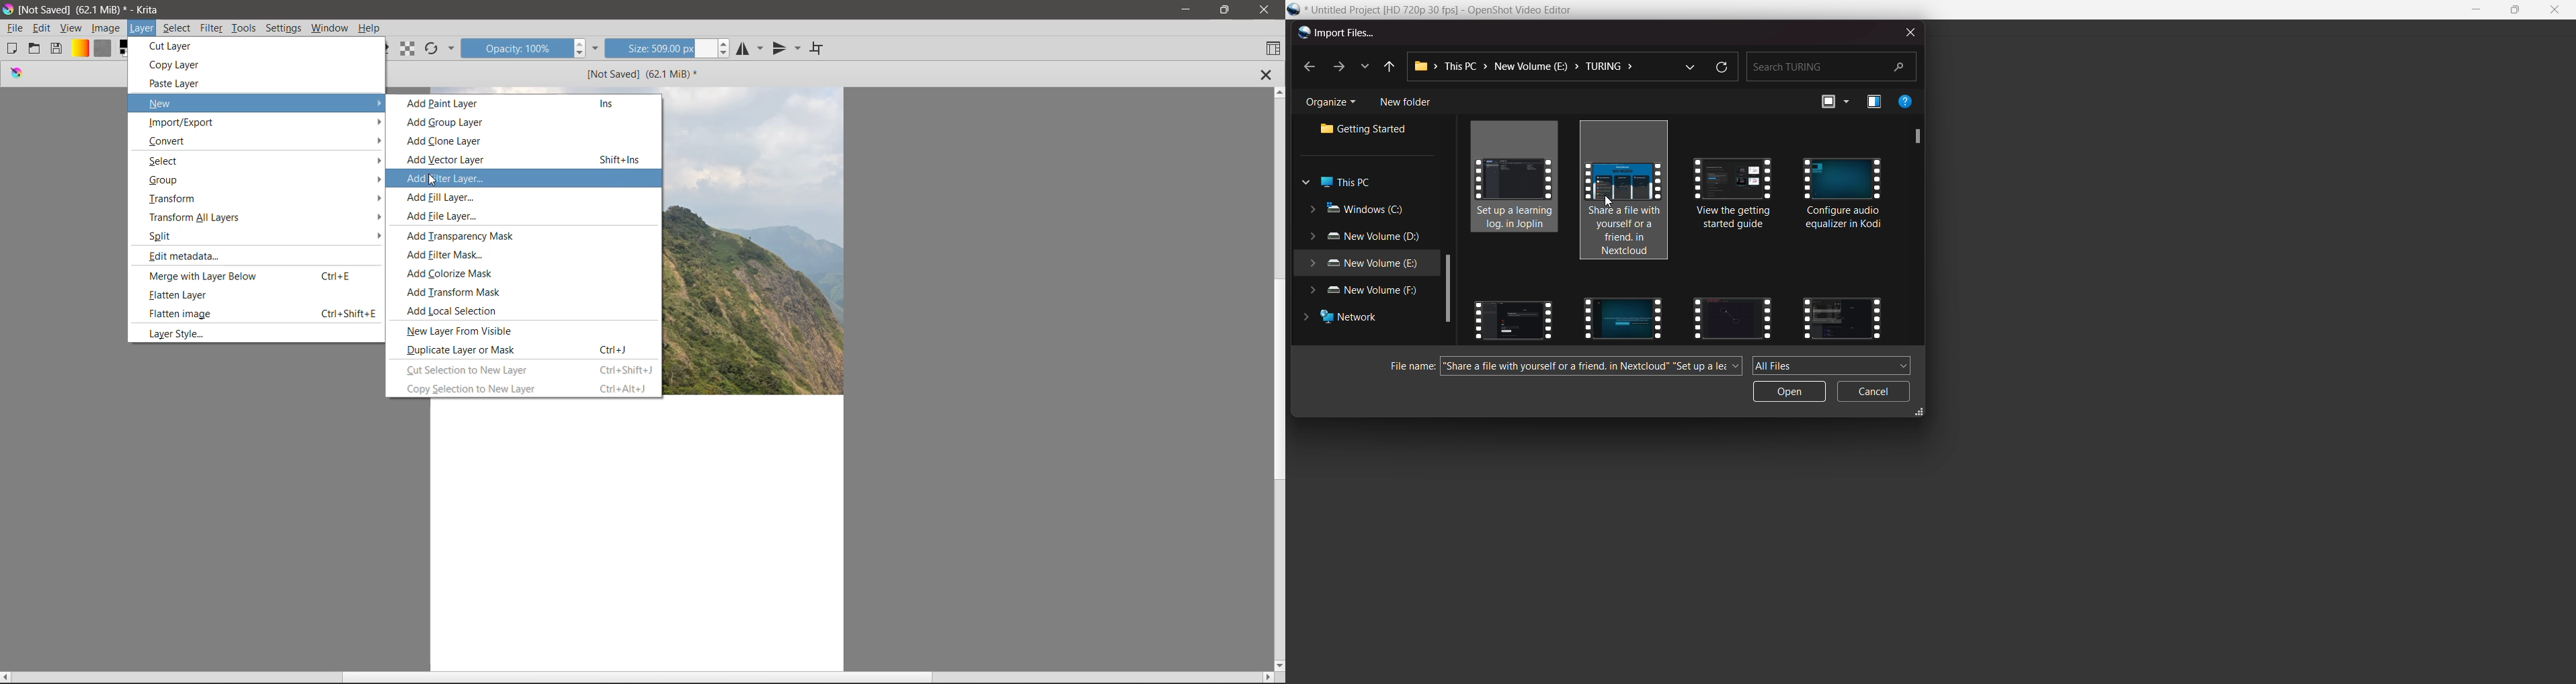  I want to click on Close Tab, so click(1267, 74).